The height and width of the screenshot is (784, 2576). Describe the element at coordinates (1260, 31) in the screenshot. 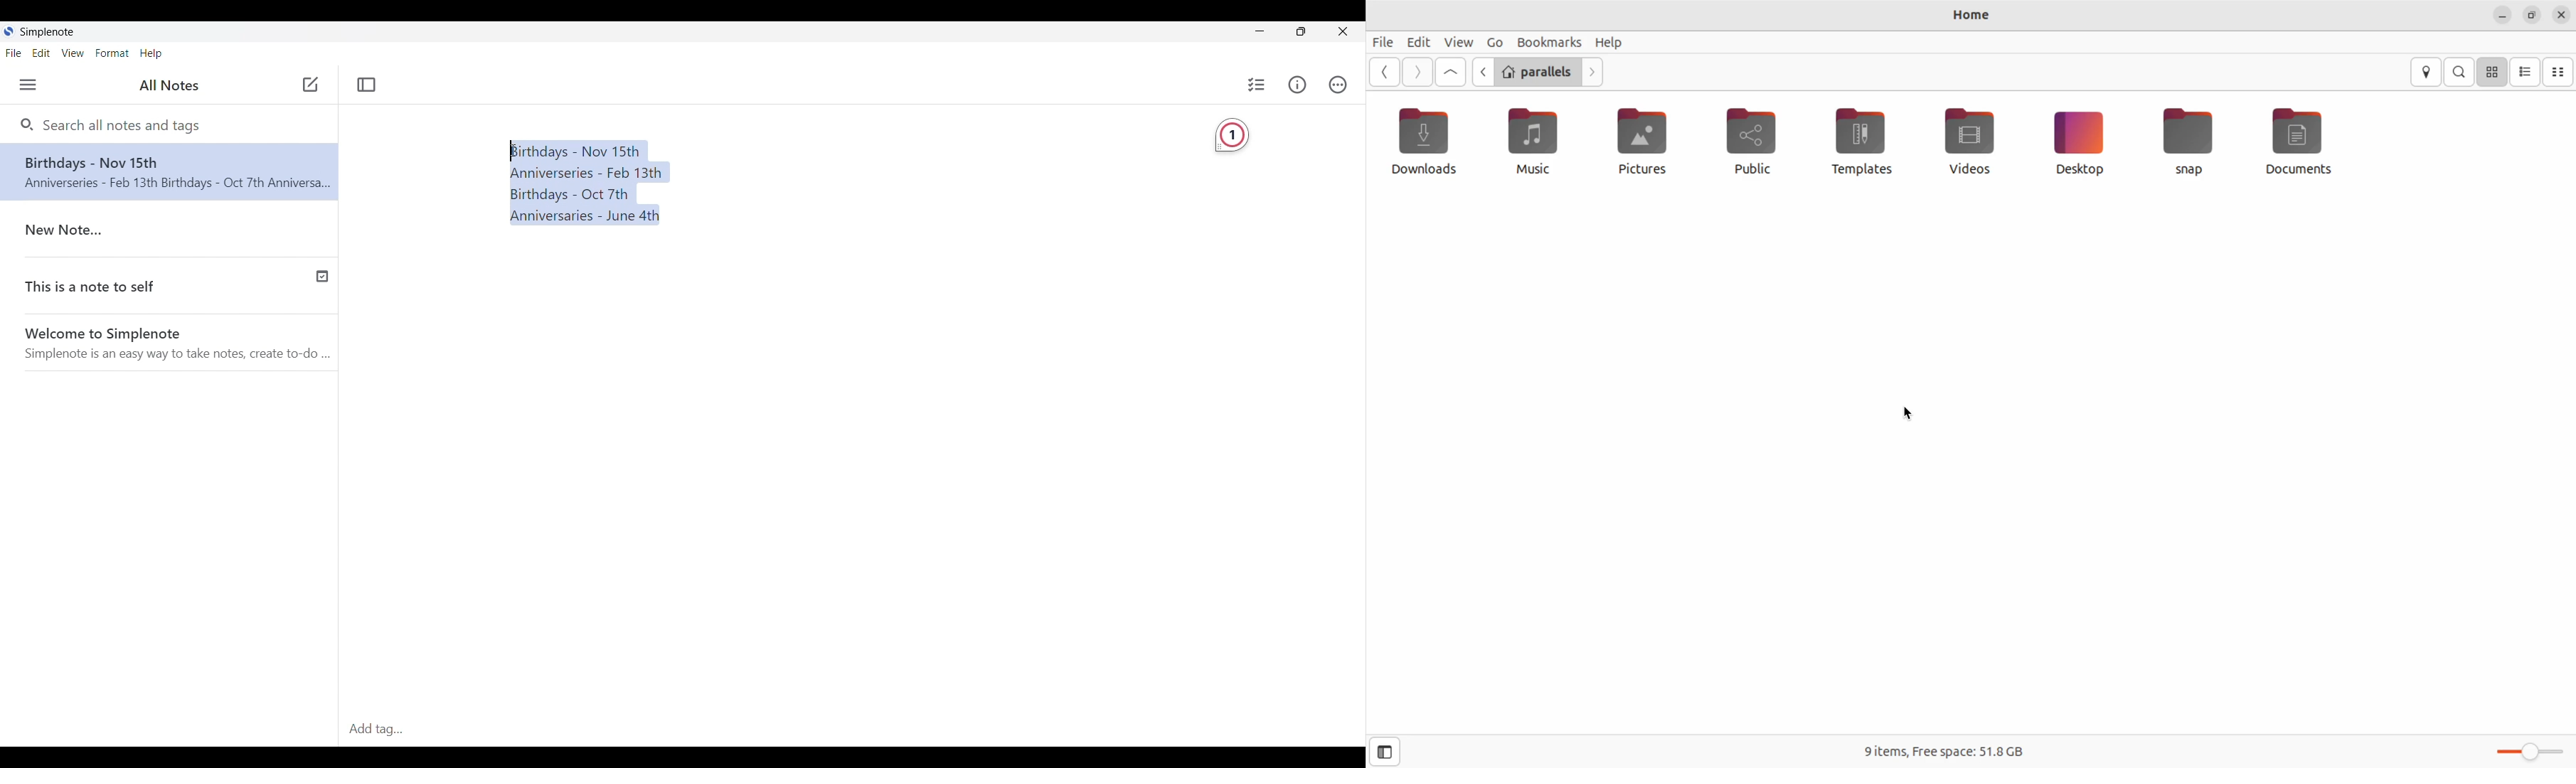

I see `Minimize` at that location.